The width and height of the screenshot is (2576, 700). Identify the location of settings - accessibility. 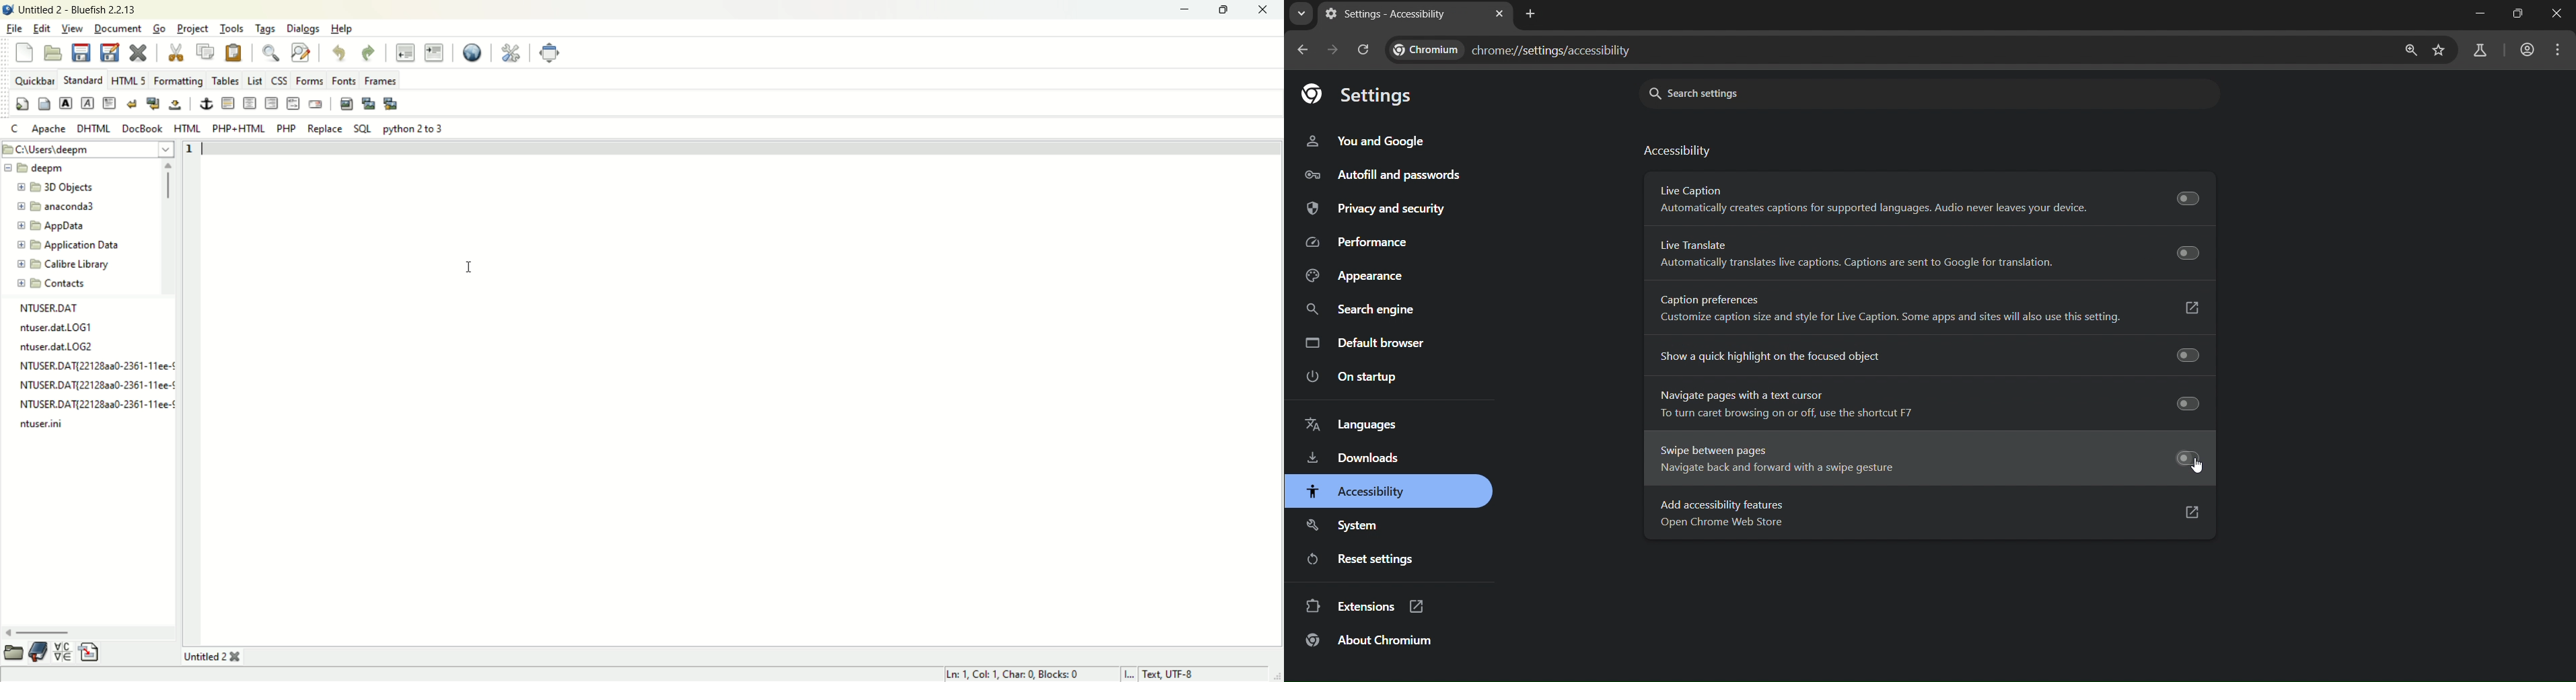
(1388, 15).